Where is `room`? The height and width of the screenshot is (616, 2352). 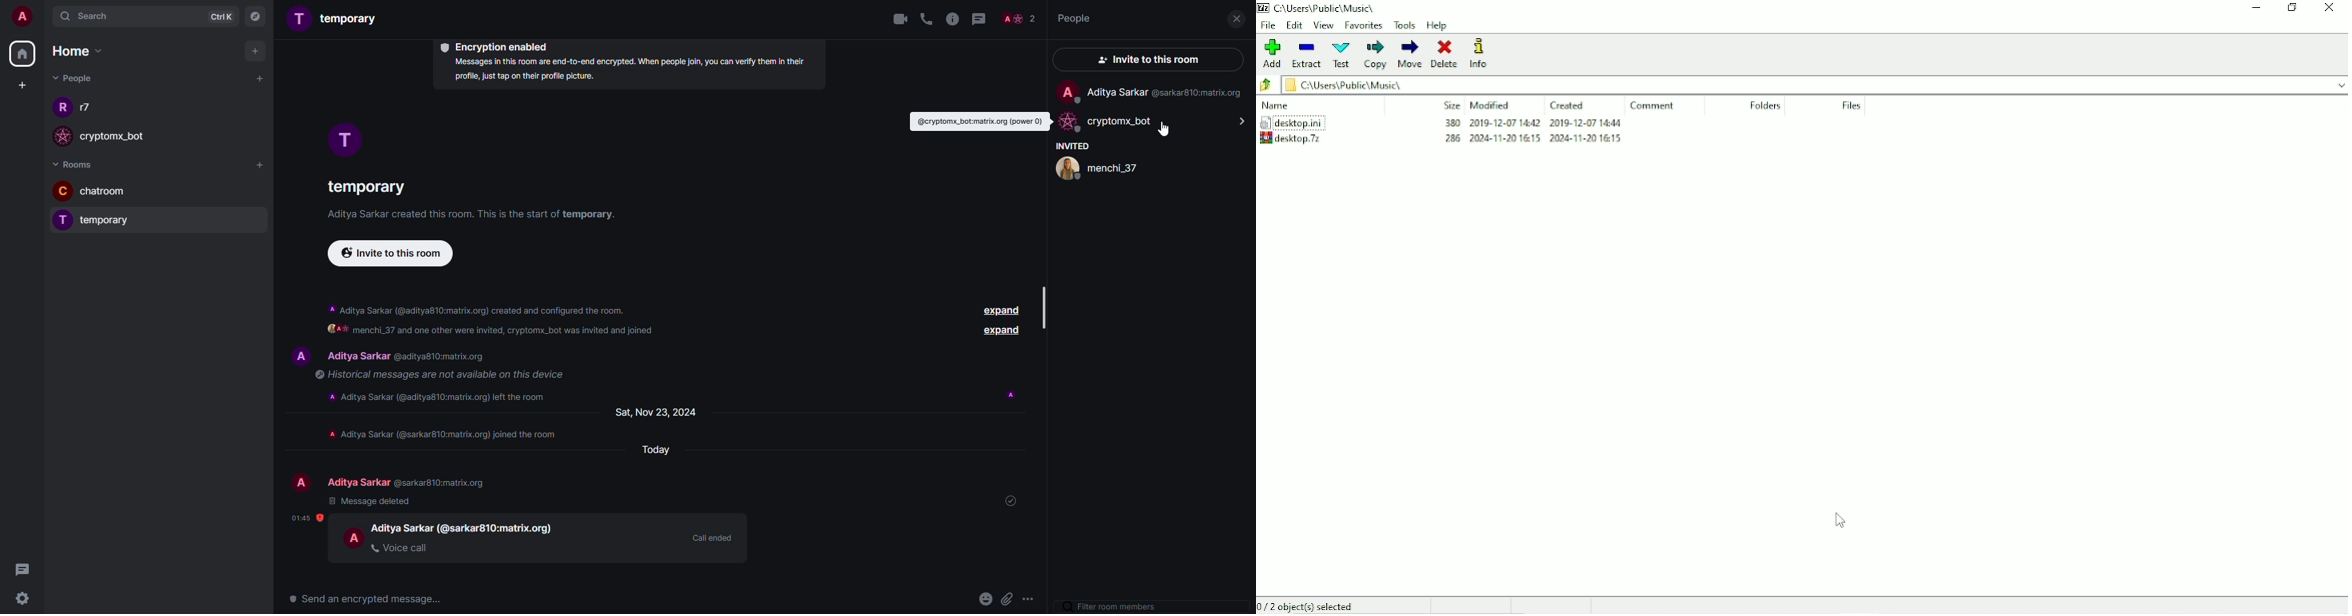 room is located at coordinates (118, 223).